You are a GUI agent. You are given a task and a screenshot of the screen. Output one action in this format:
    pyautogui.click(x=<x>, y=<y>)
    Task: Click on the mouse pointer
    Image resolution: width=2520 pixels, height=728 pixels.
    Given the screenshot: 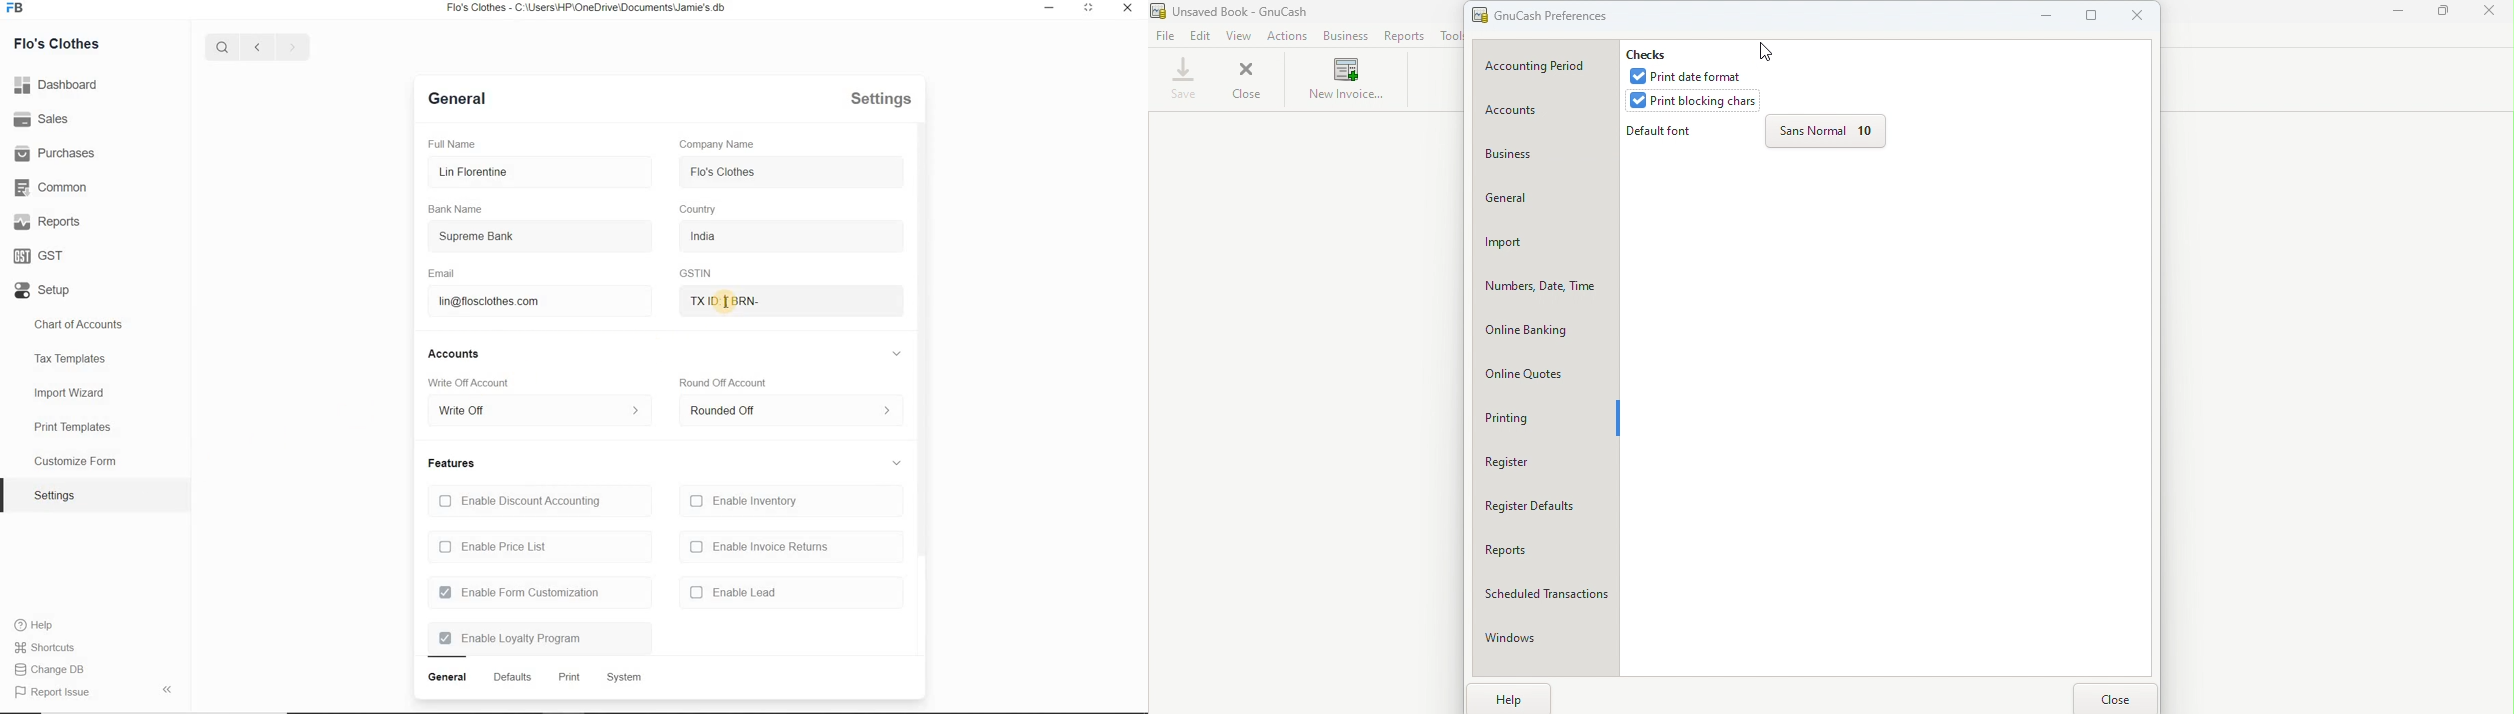 What is the action you would take?
    pyautogui.click(x=726, y=302)
    